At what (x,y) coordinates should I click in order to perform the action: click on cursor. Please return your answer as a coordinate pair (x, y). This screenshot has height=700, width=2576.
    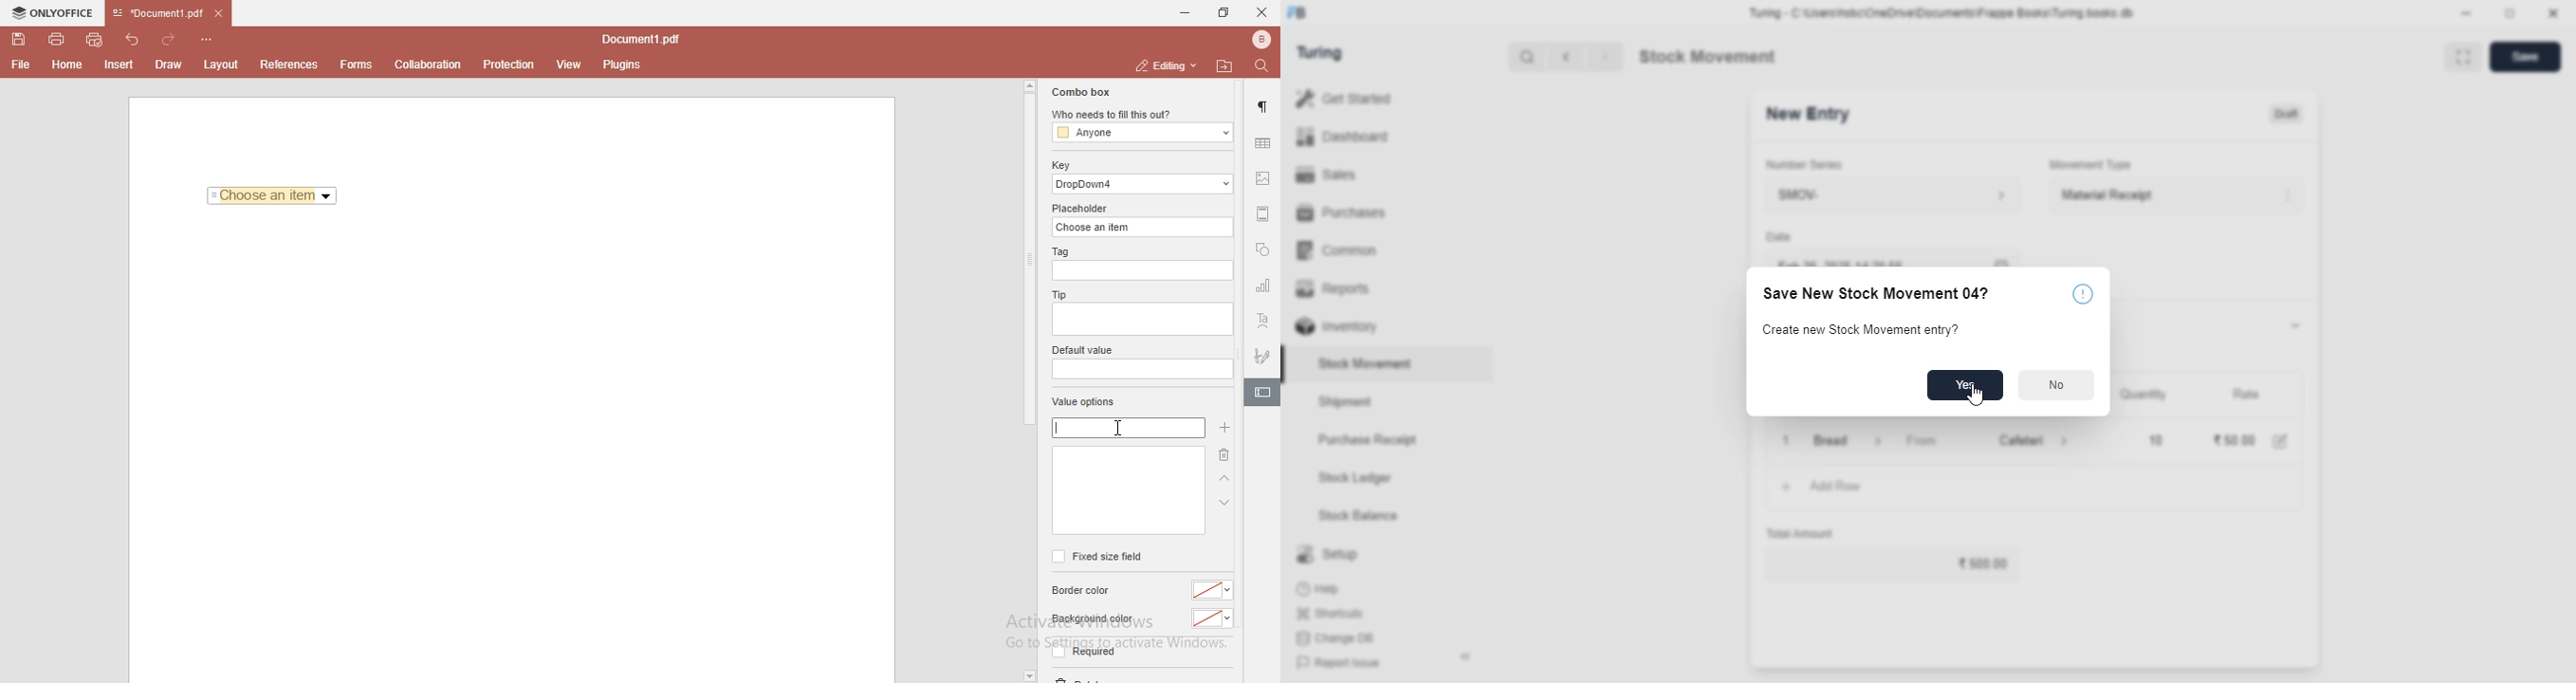
    Looking at the image, I should click on (1975, 396).